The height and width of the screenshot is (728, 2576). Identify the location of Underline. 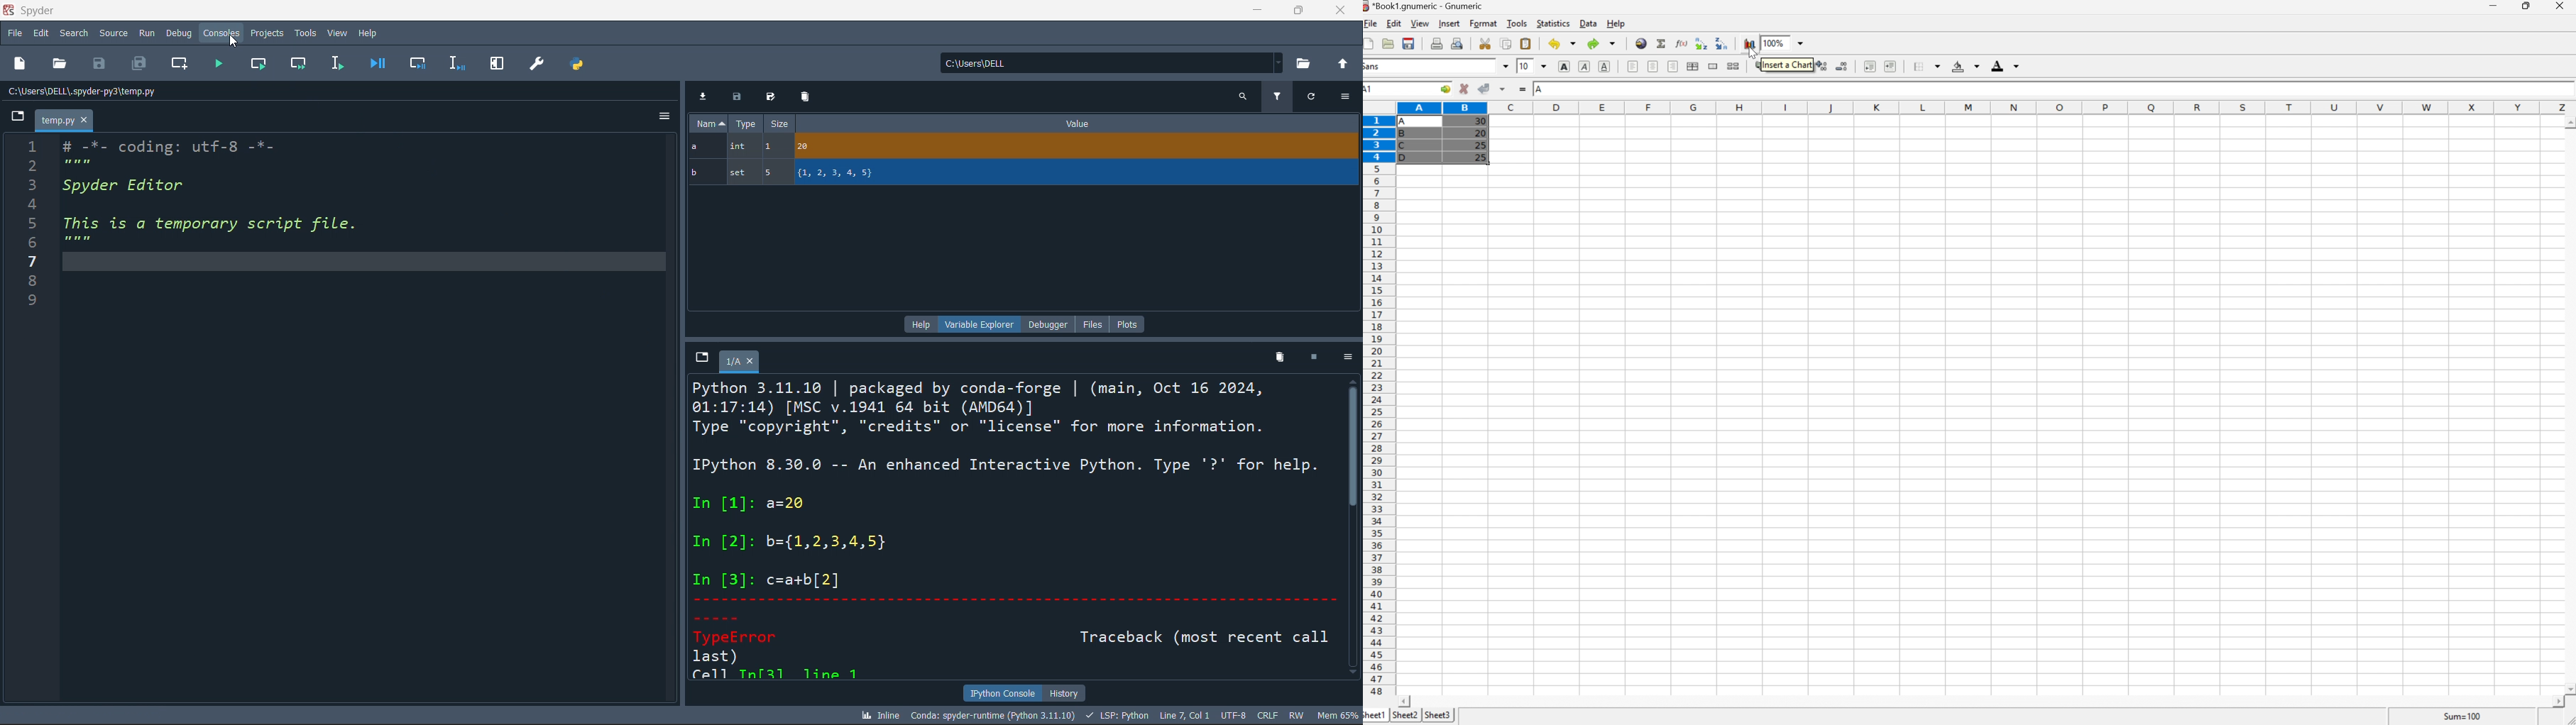
(1604, 67).